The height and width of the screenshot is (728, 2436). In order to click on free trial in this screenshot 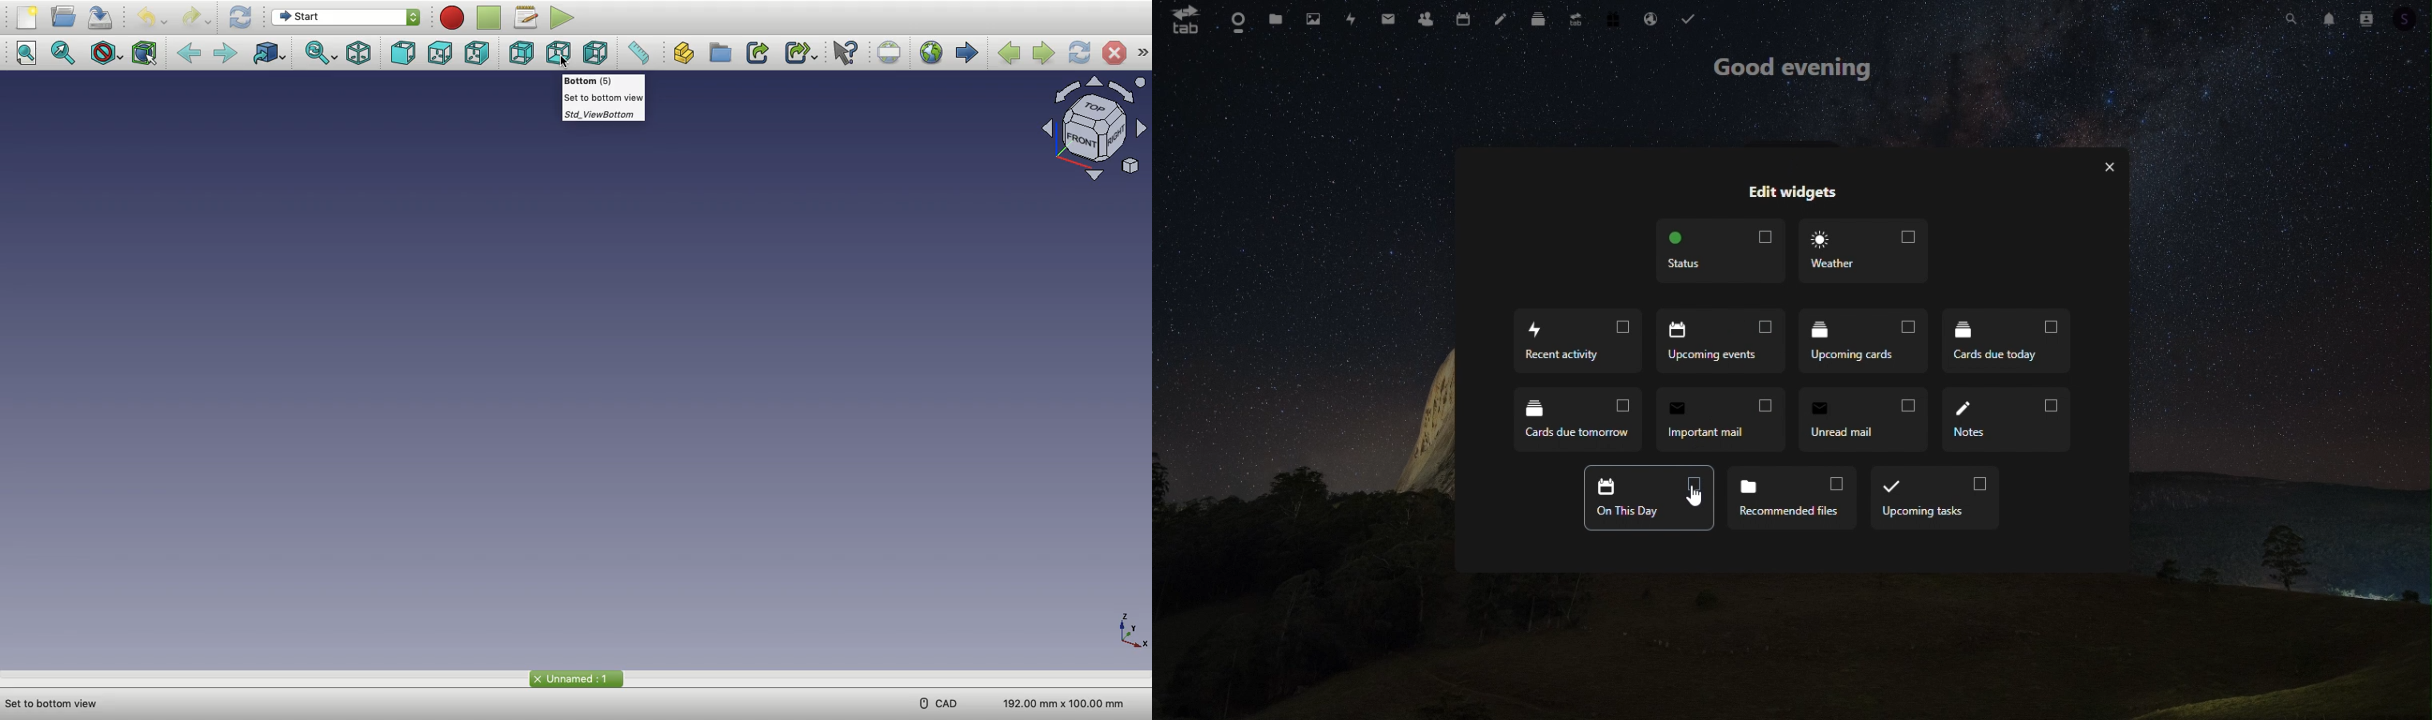, I will do `click(1615, 18)`.